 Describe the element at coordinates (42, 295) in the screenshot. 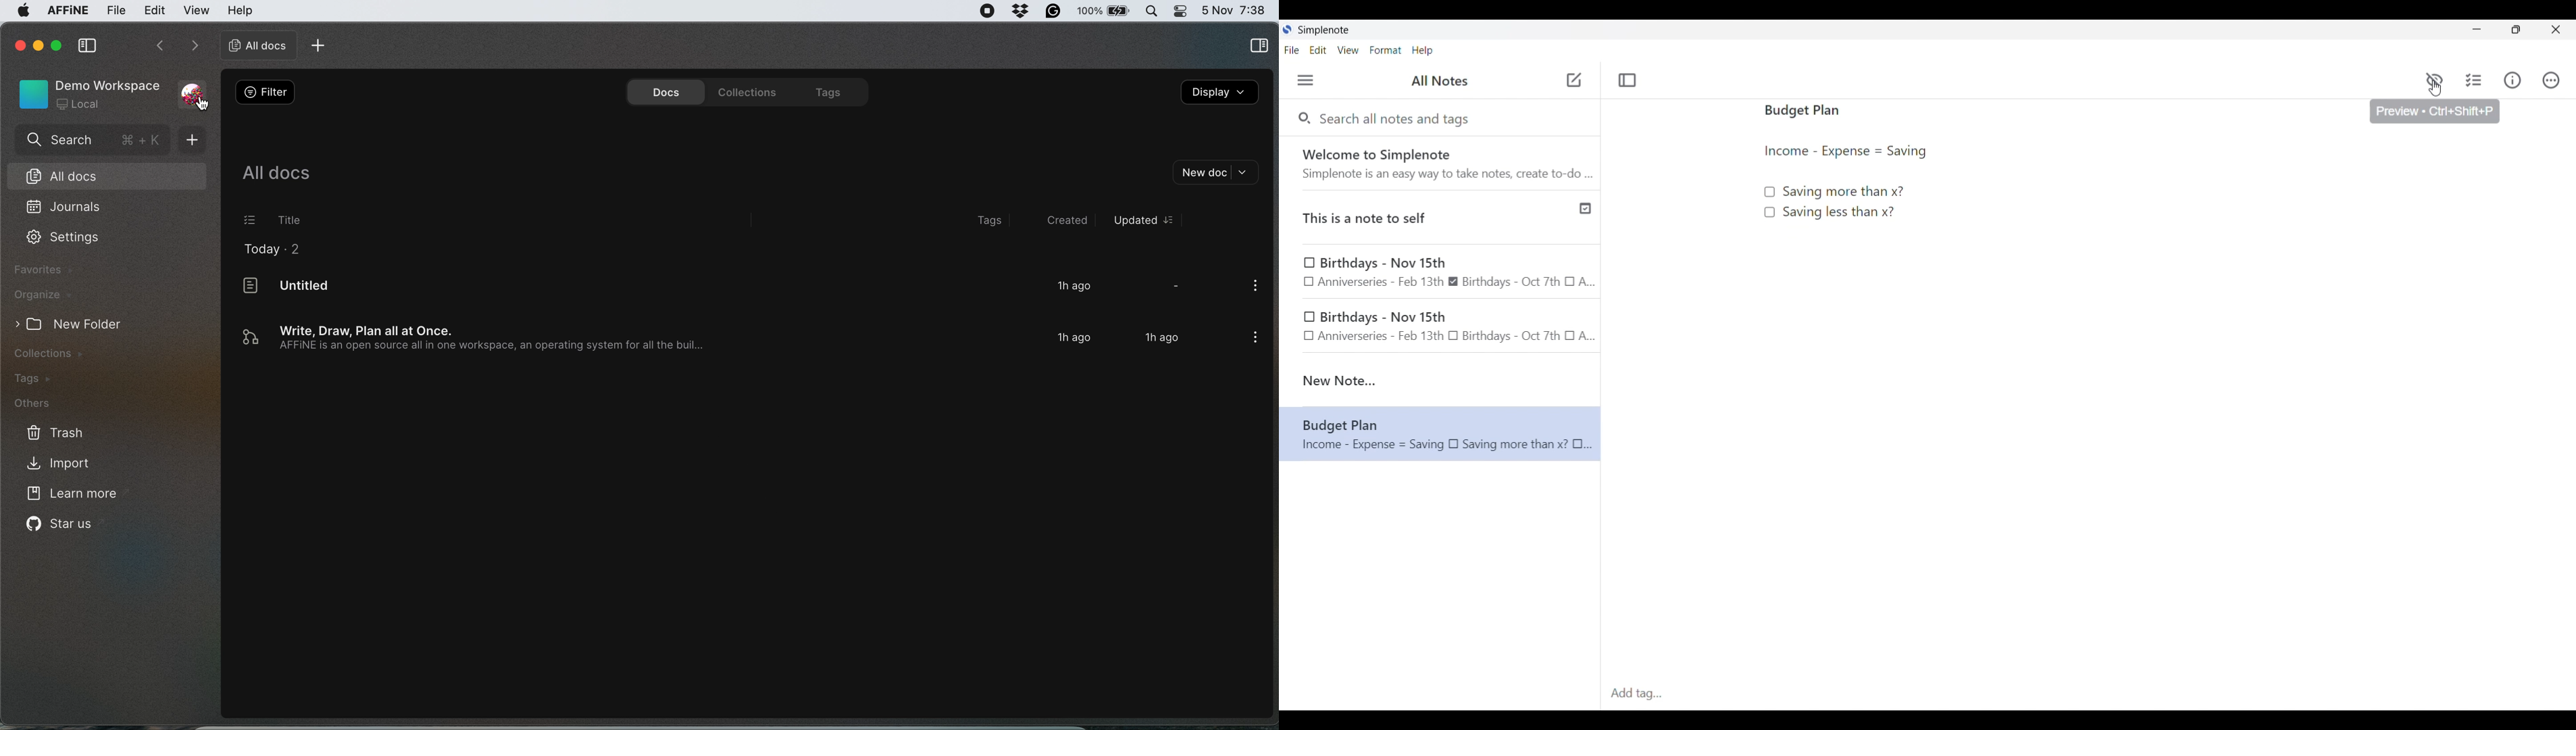

I see `organize` at that location.